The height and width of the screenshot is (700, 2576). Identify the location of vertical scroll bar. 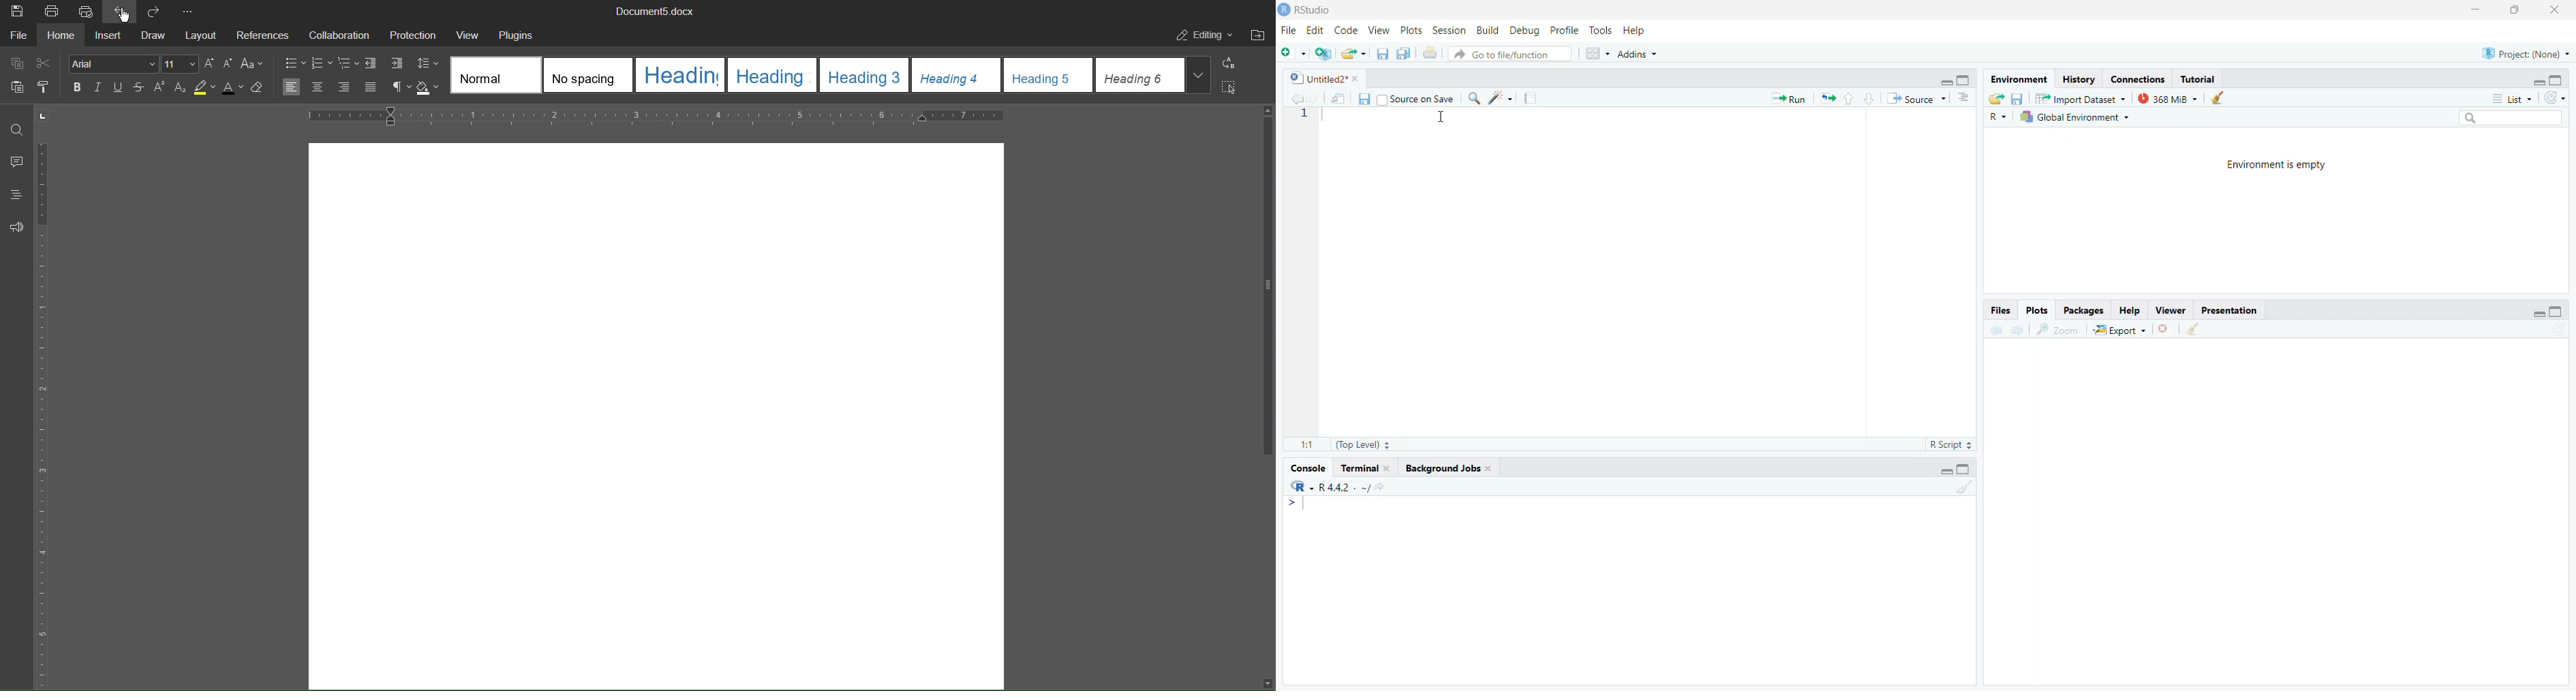
(1268, 288).